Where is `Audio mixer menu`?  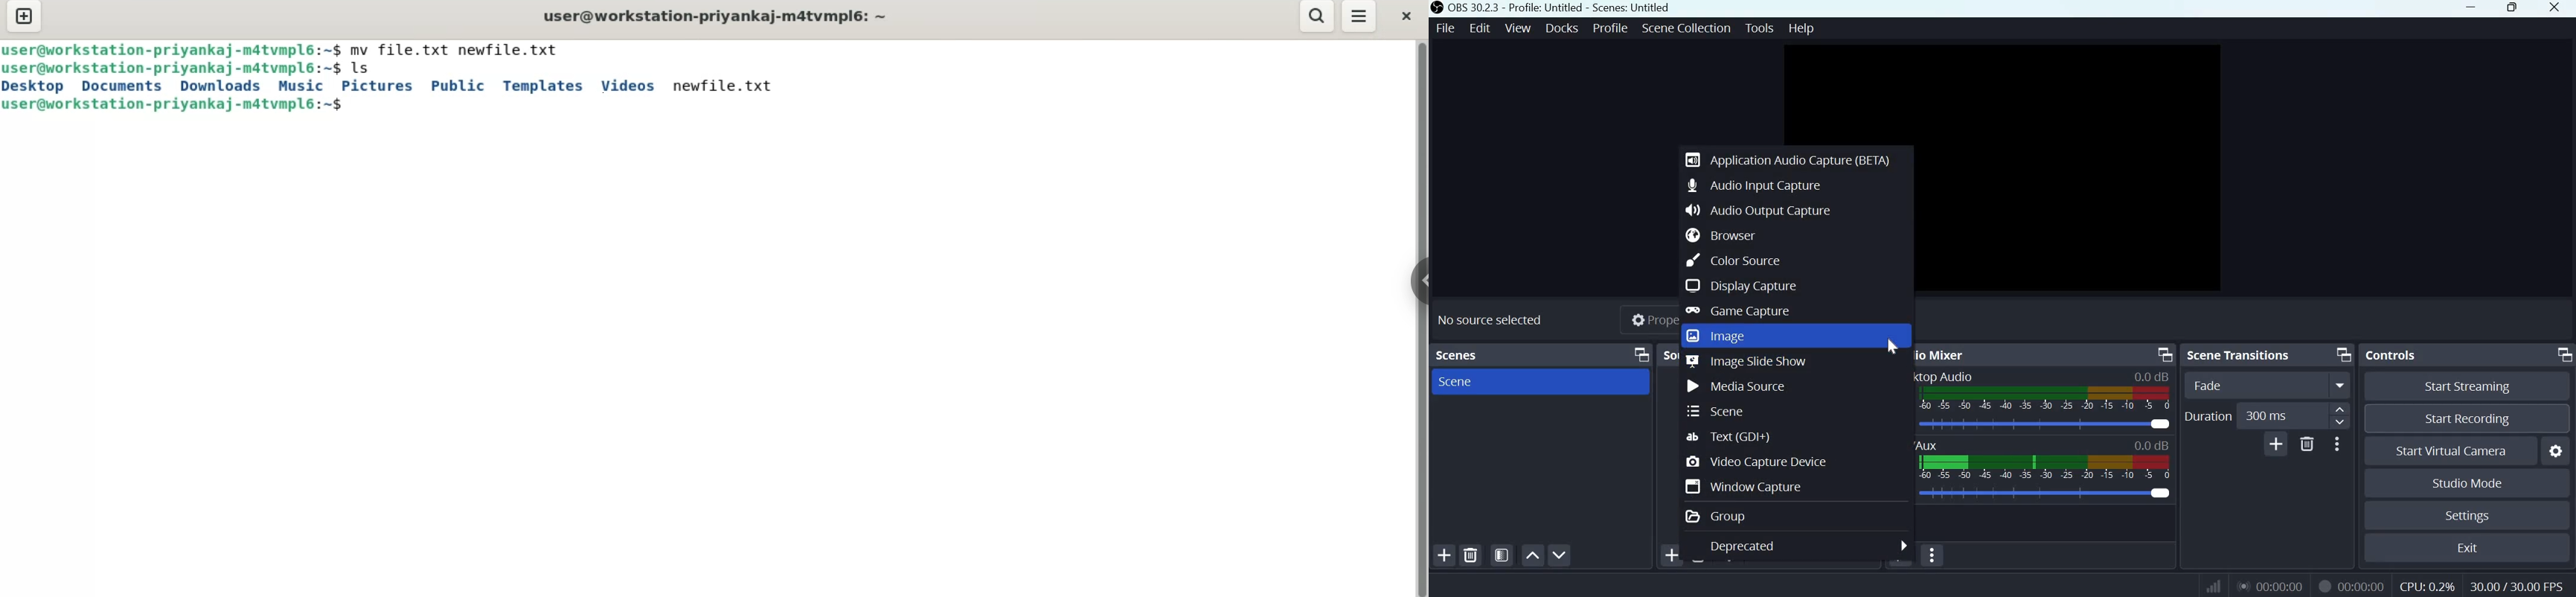
Audio mixer menu is located at coordinates (1940, 555).